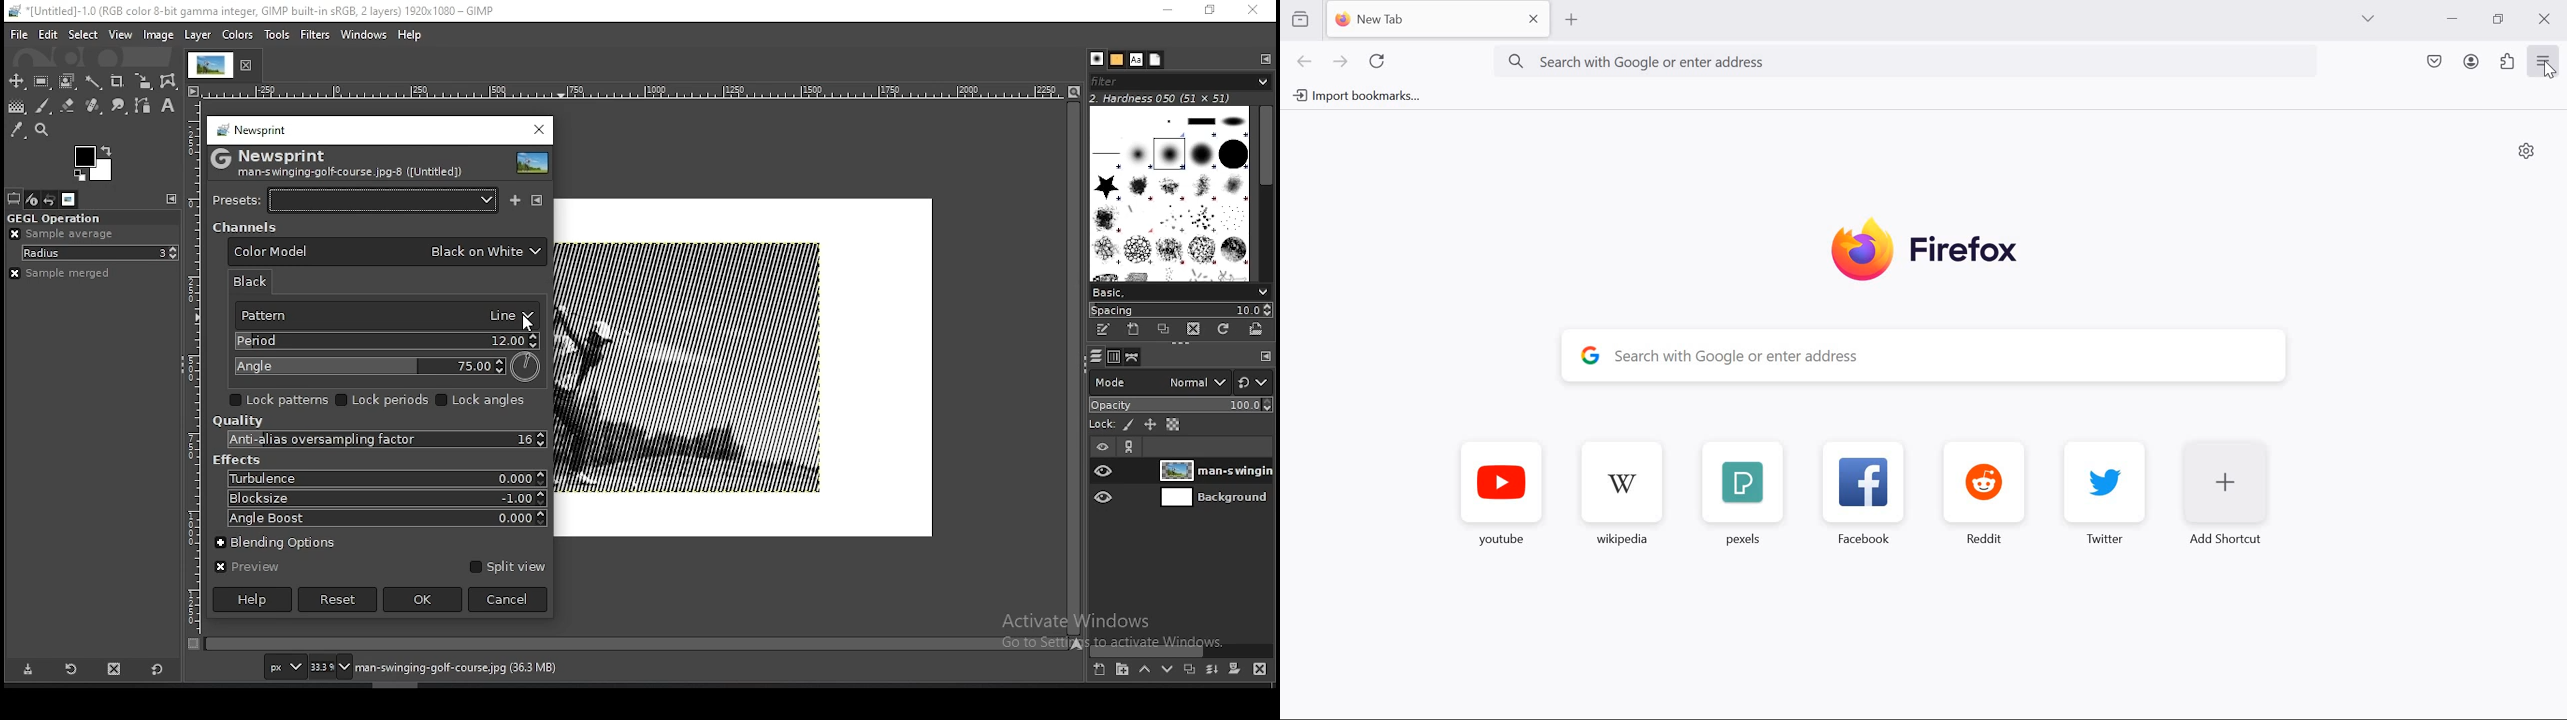 This screenshot has height=728, width=2576. Describe the element at coordinates (2109, 491) in the screenshot. I see `Twitter` at that location.